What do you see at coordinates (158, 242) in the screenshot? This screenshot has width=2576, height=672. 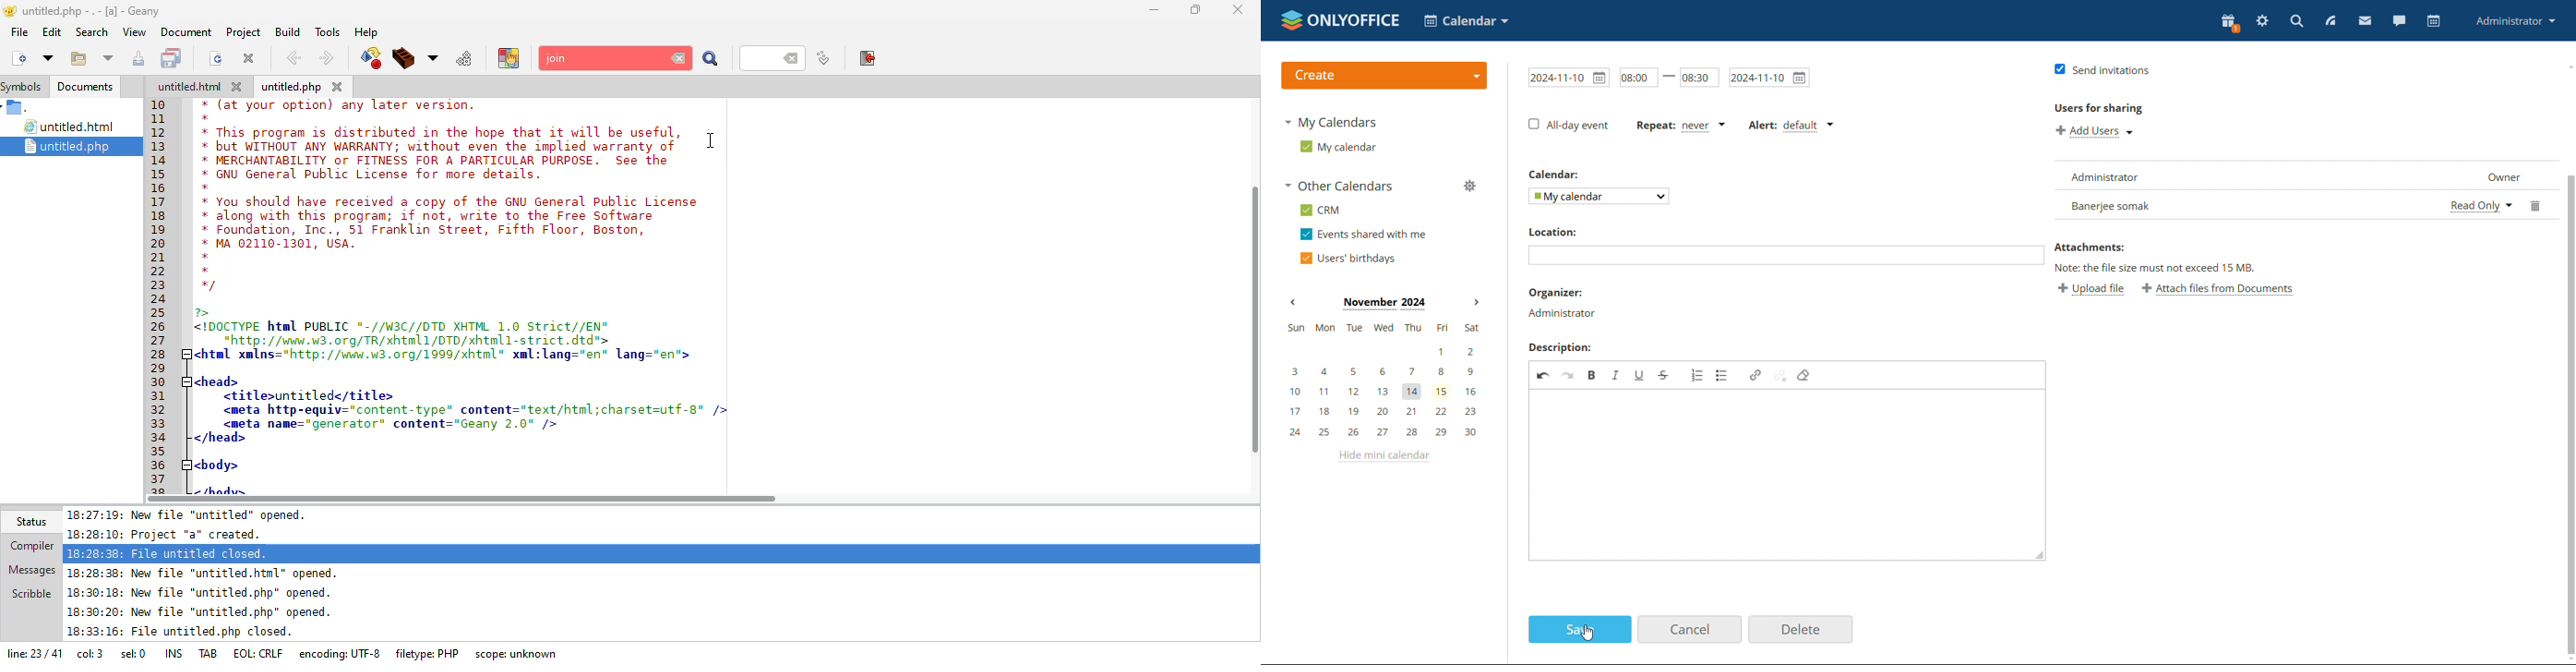 I see `20` at bounding box center [158, 242].